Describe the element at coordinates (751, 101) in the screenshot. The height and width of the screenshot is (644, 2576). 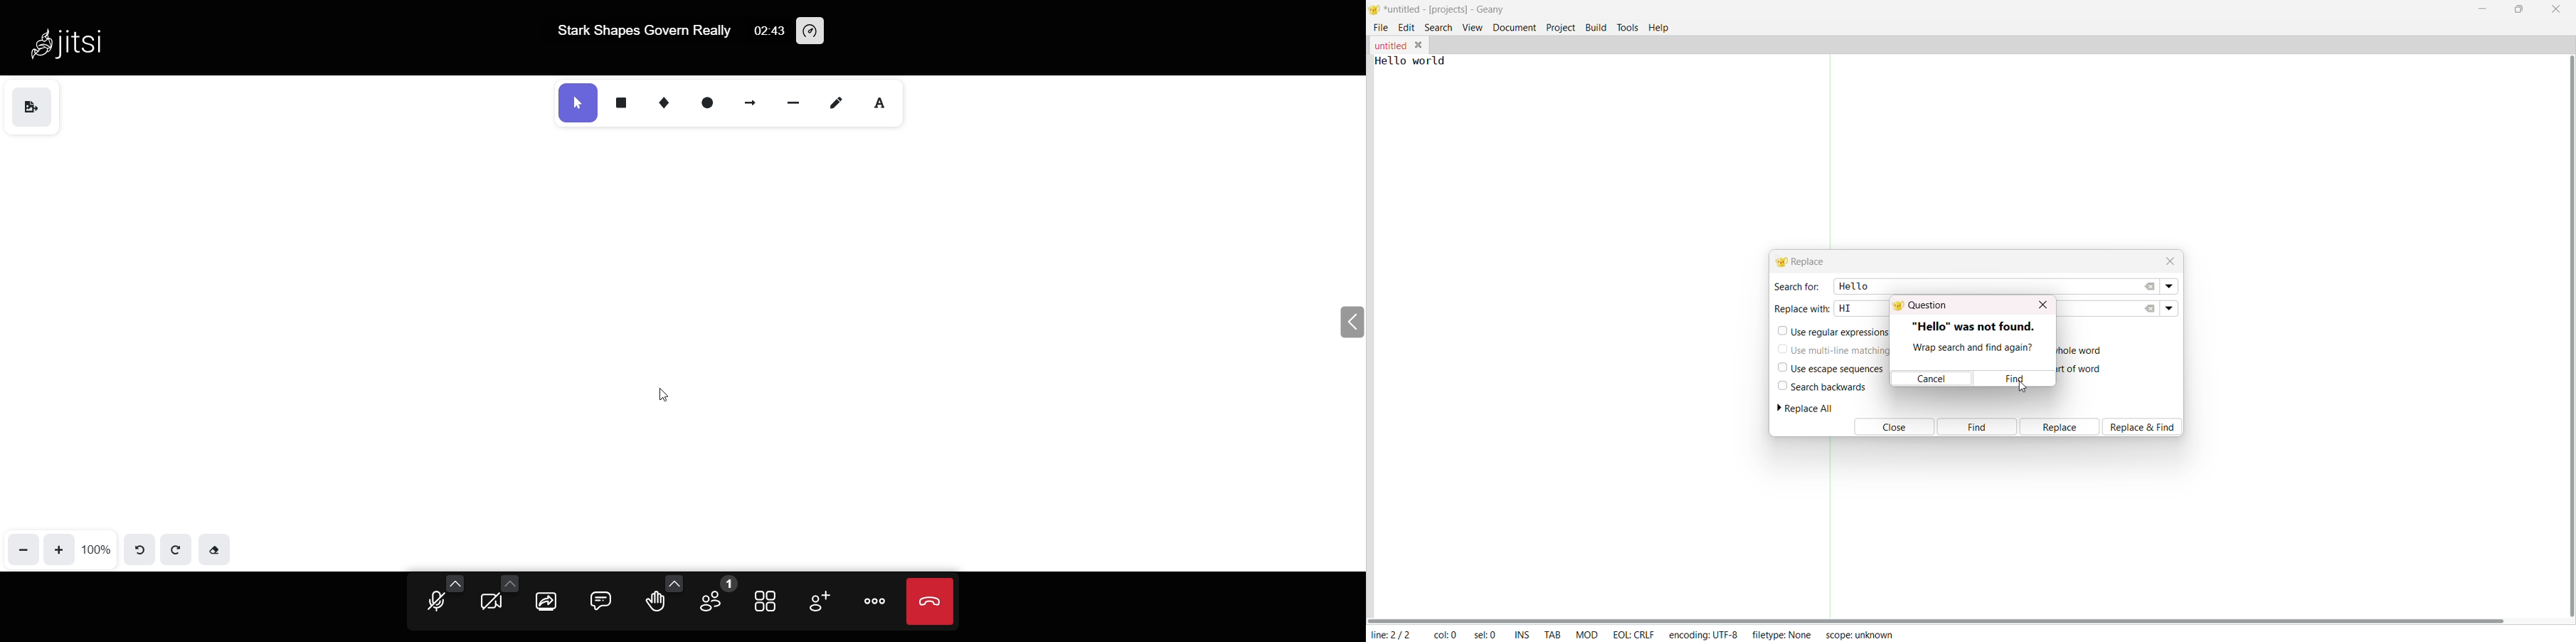
I see `arrow` at that location.